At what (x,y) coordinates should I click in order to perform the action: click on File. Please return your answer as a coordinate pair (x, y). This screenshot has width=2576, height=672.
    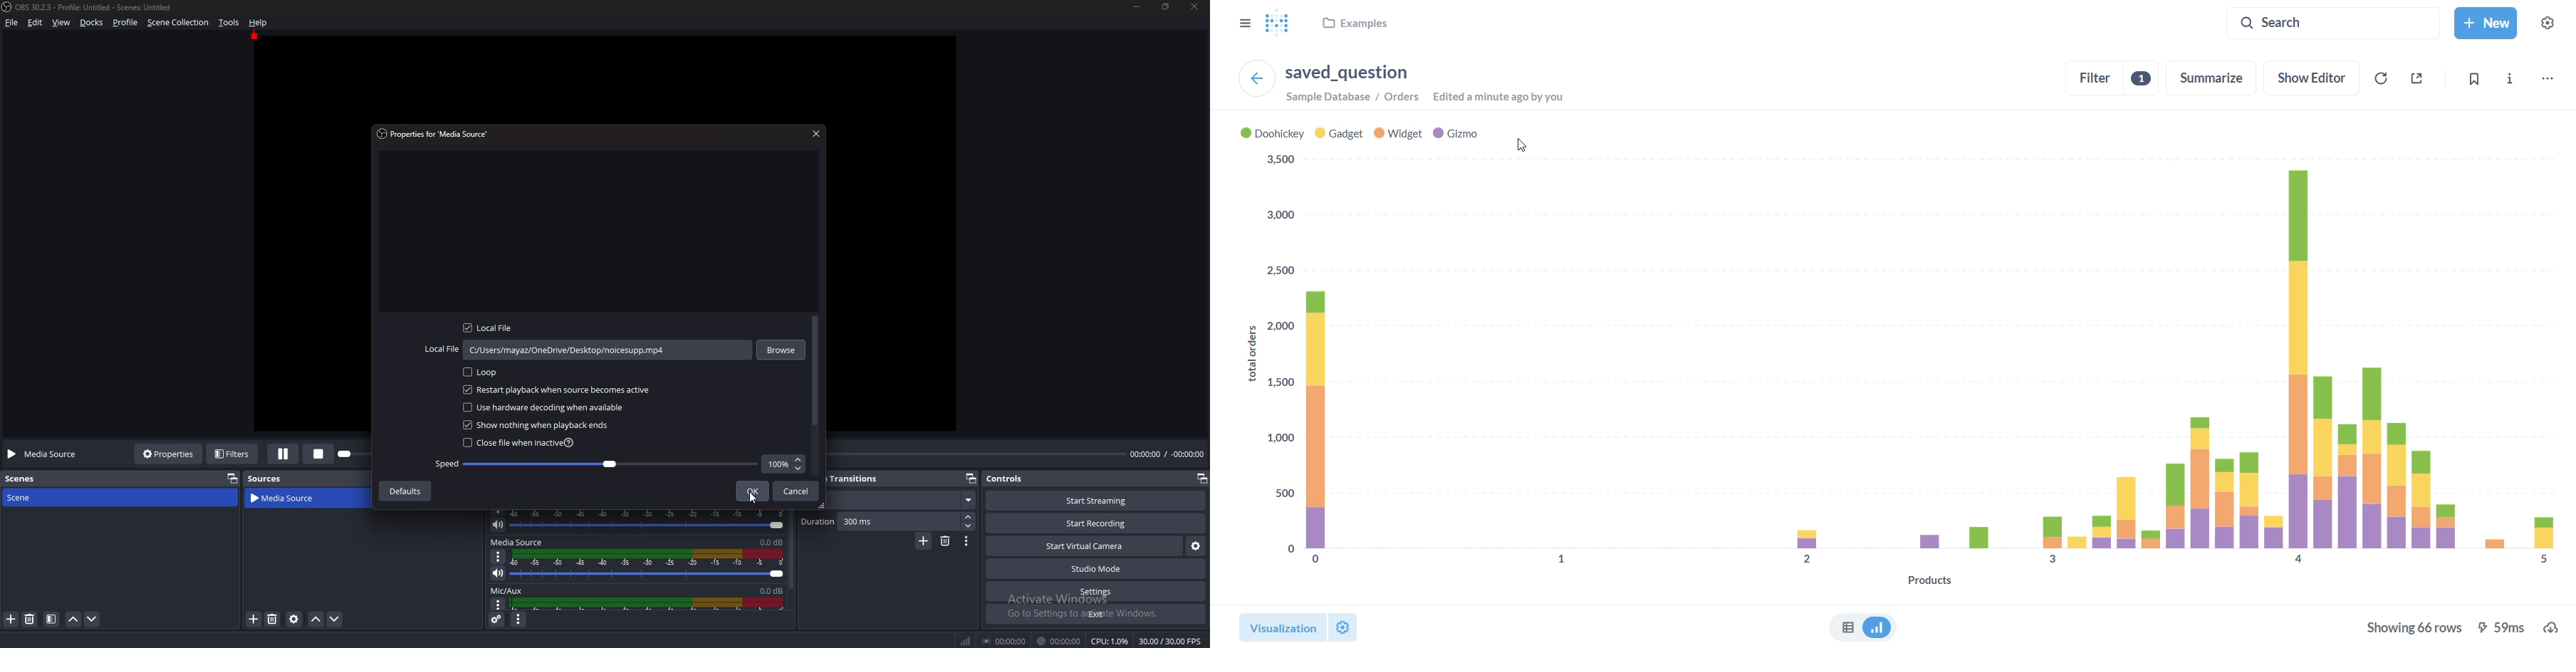
    Looking at the image, I should click on (14, 23).